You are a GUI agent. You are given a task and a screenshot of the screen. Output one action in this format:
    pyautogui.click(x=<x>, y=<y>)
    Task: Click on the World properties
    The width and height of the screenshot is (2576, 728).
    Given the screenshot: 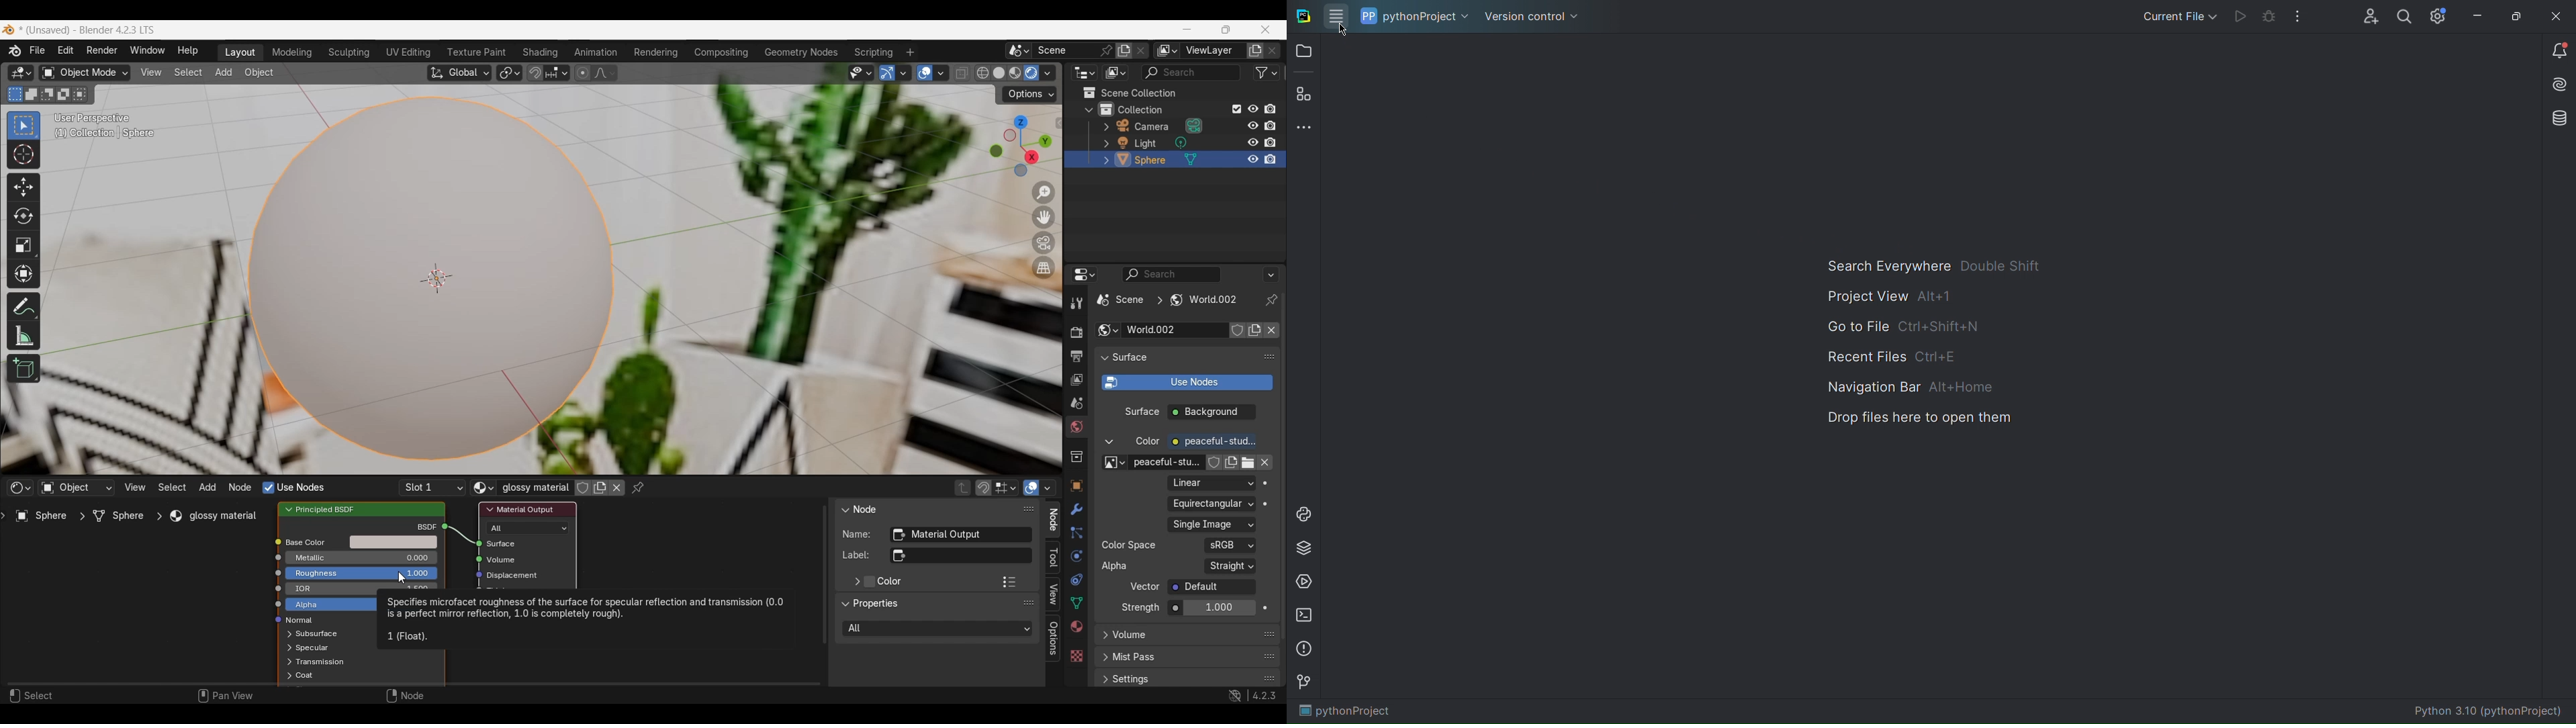 What is the action you would take?
    pyautogui.click(x=1076, y=427)
    